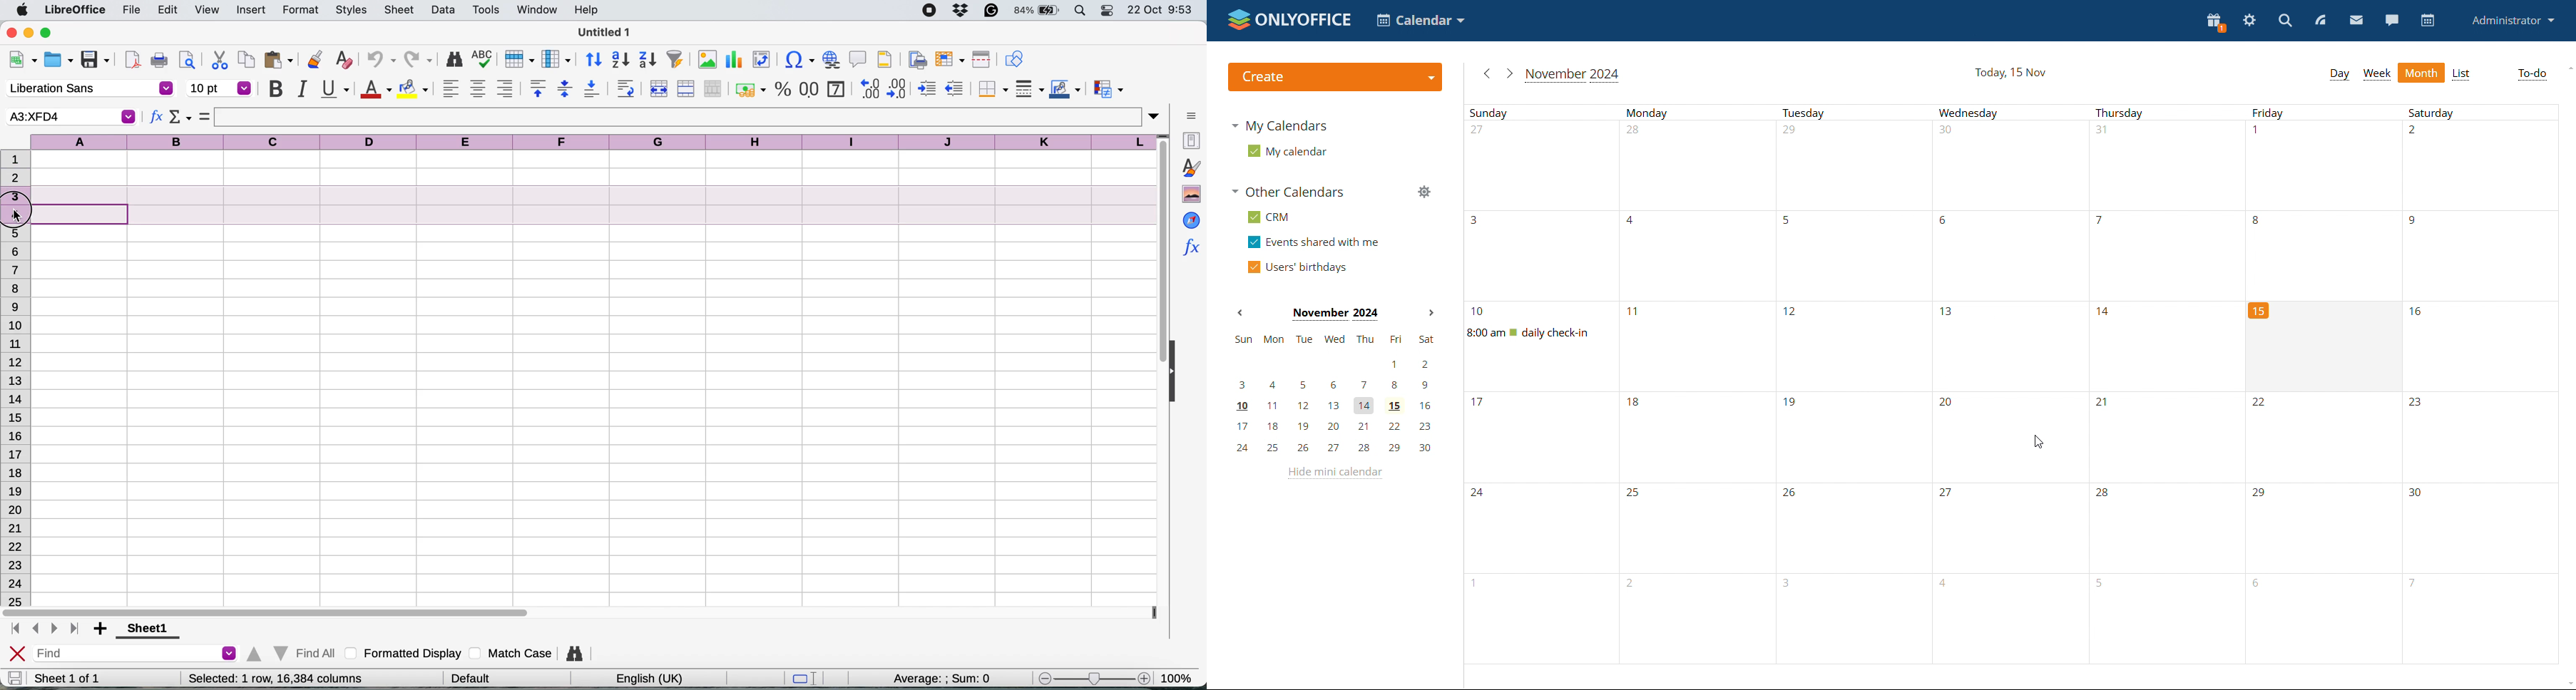  I want to click on sort ascending, so click(620, 60).